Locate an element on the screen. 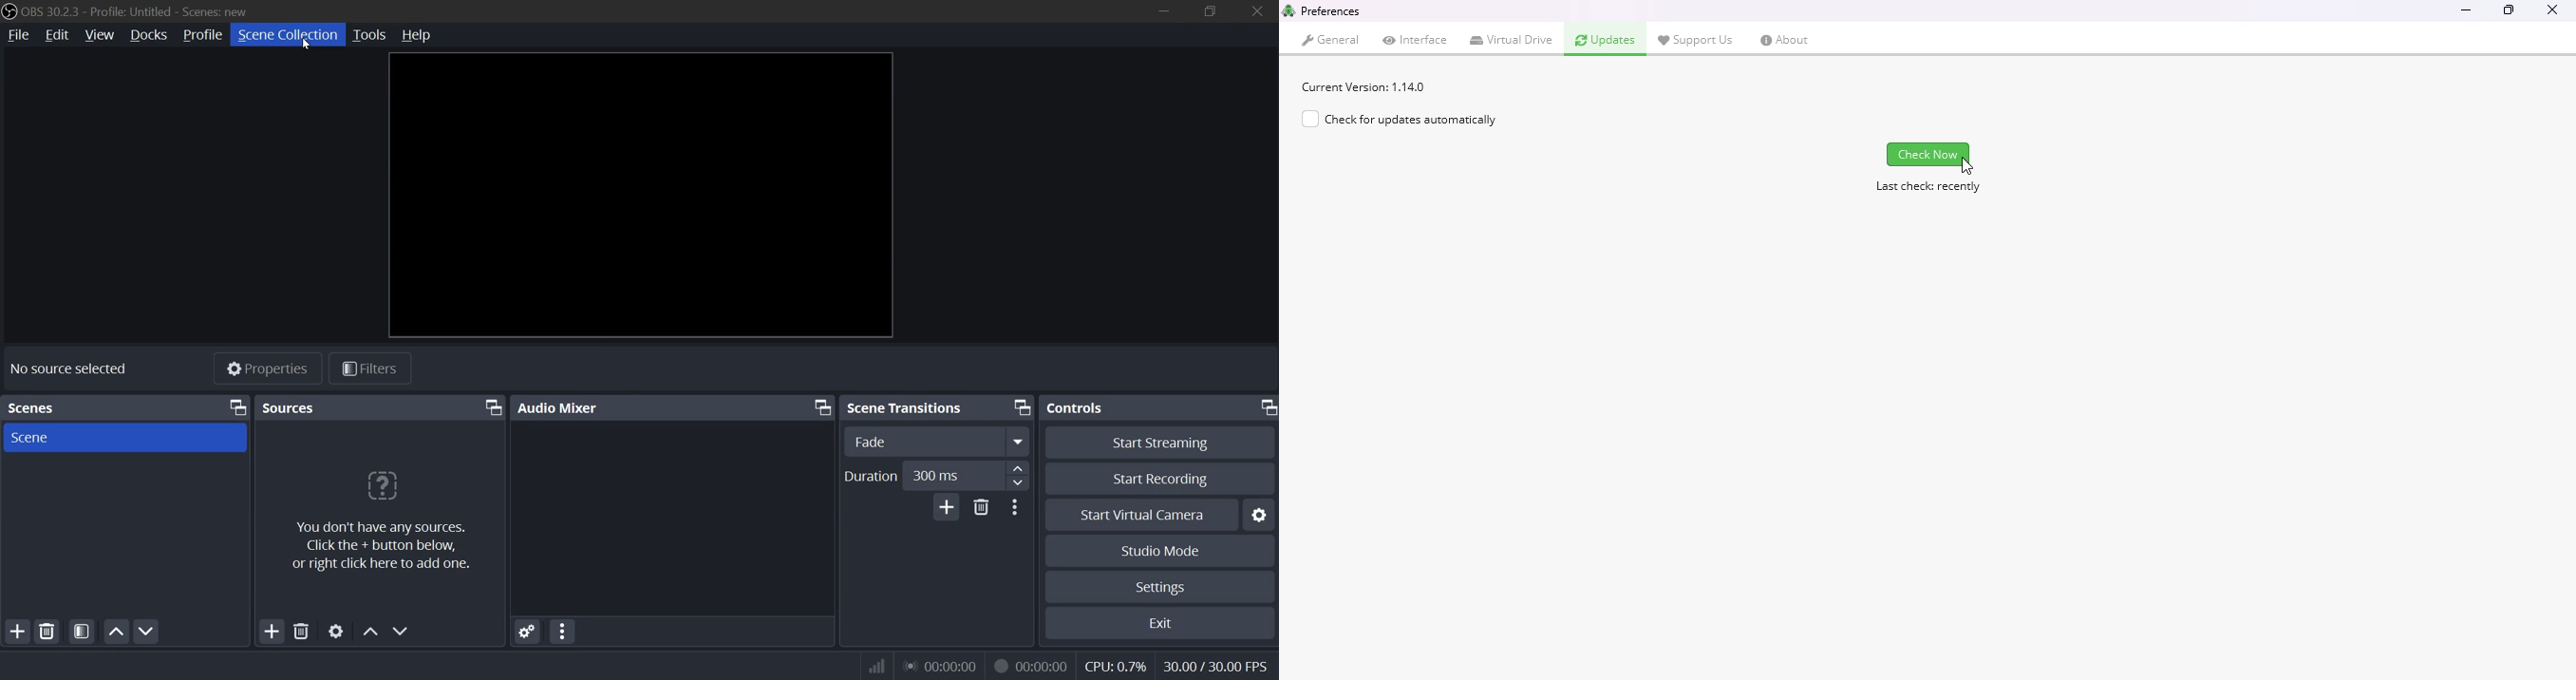  settings is located at coordinates (1163, 585).